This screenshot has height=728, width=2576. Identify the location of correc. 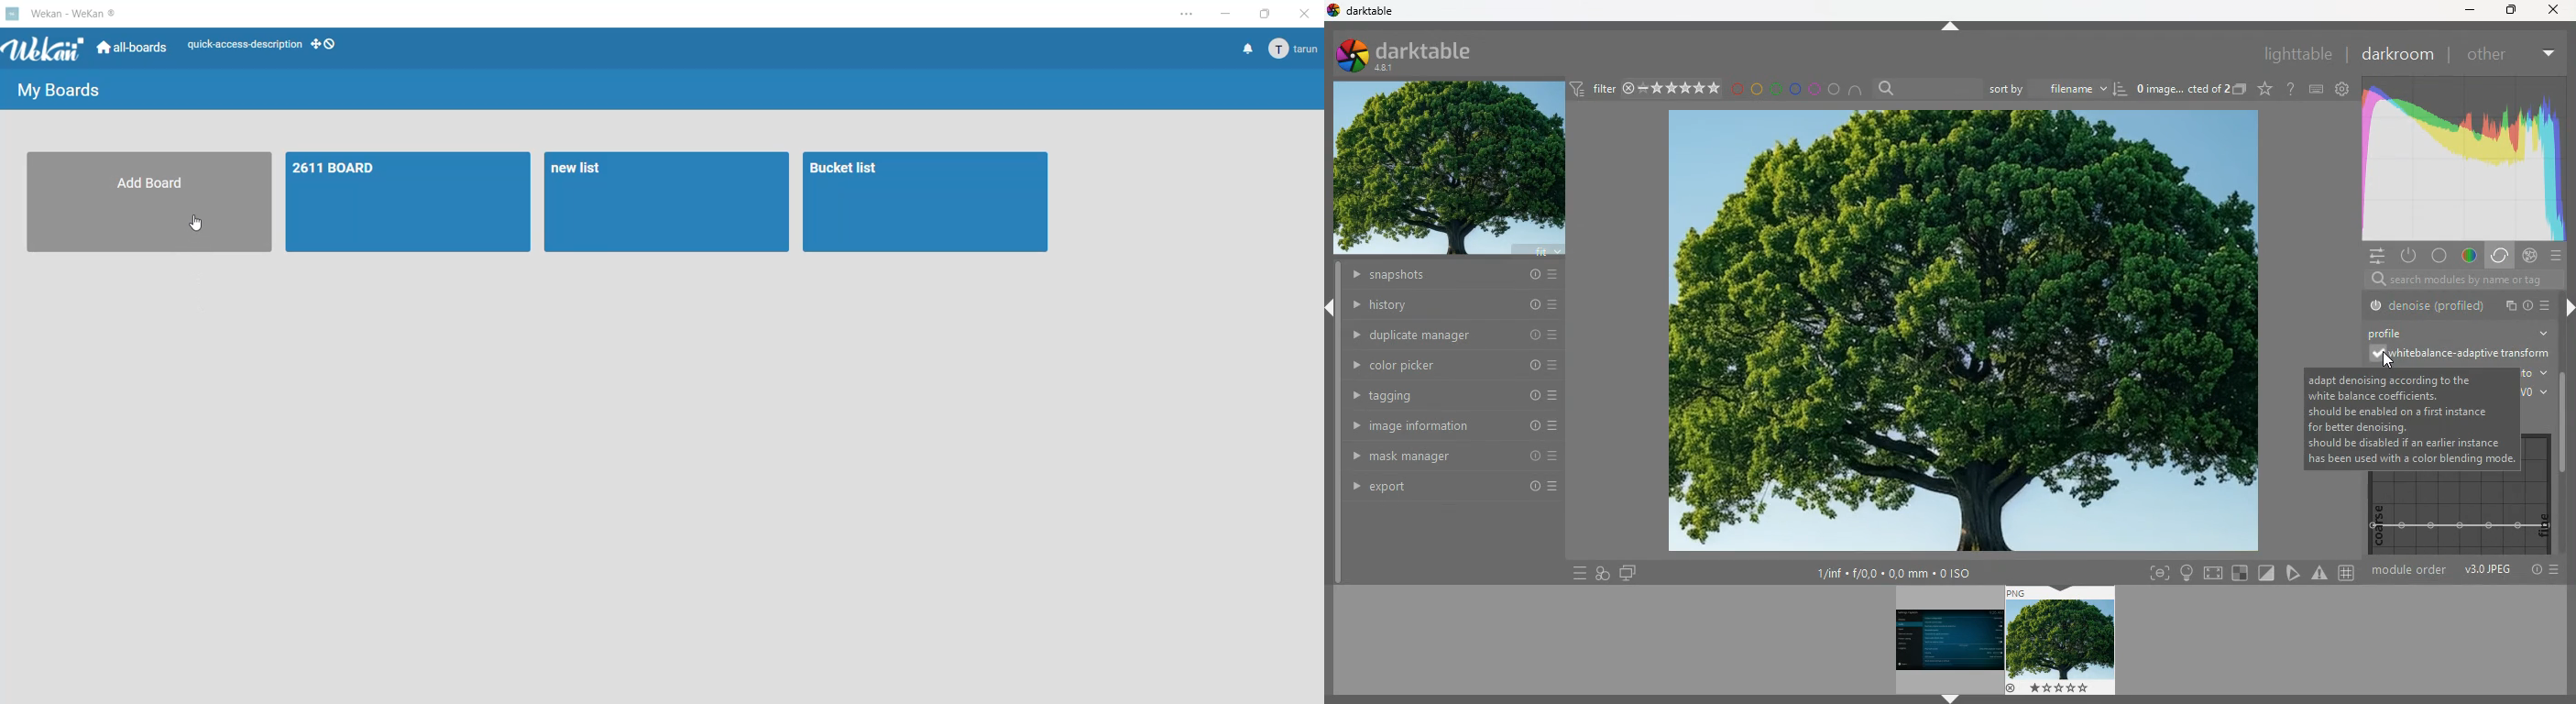
(2502, 256).